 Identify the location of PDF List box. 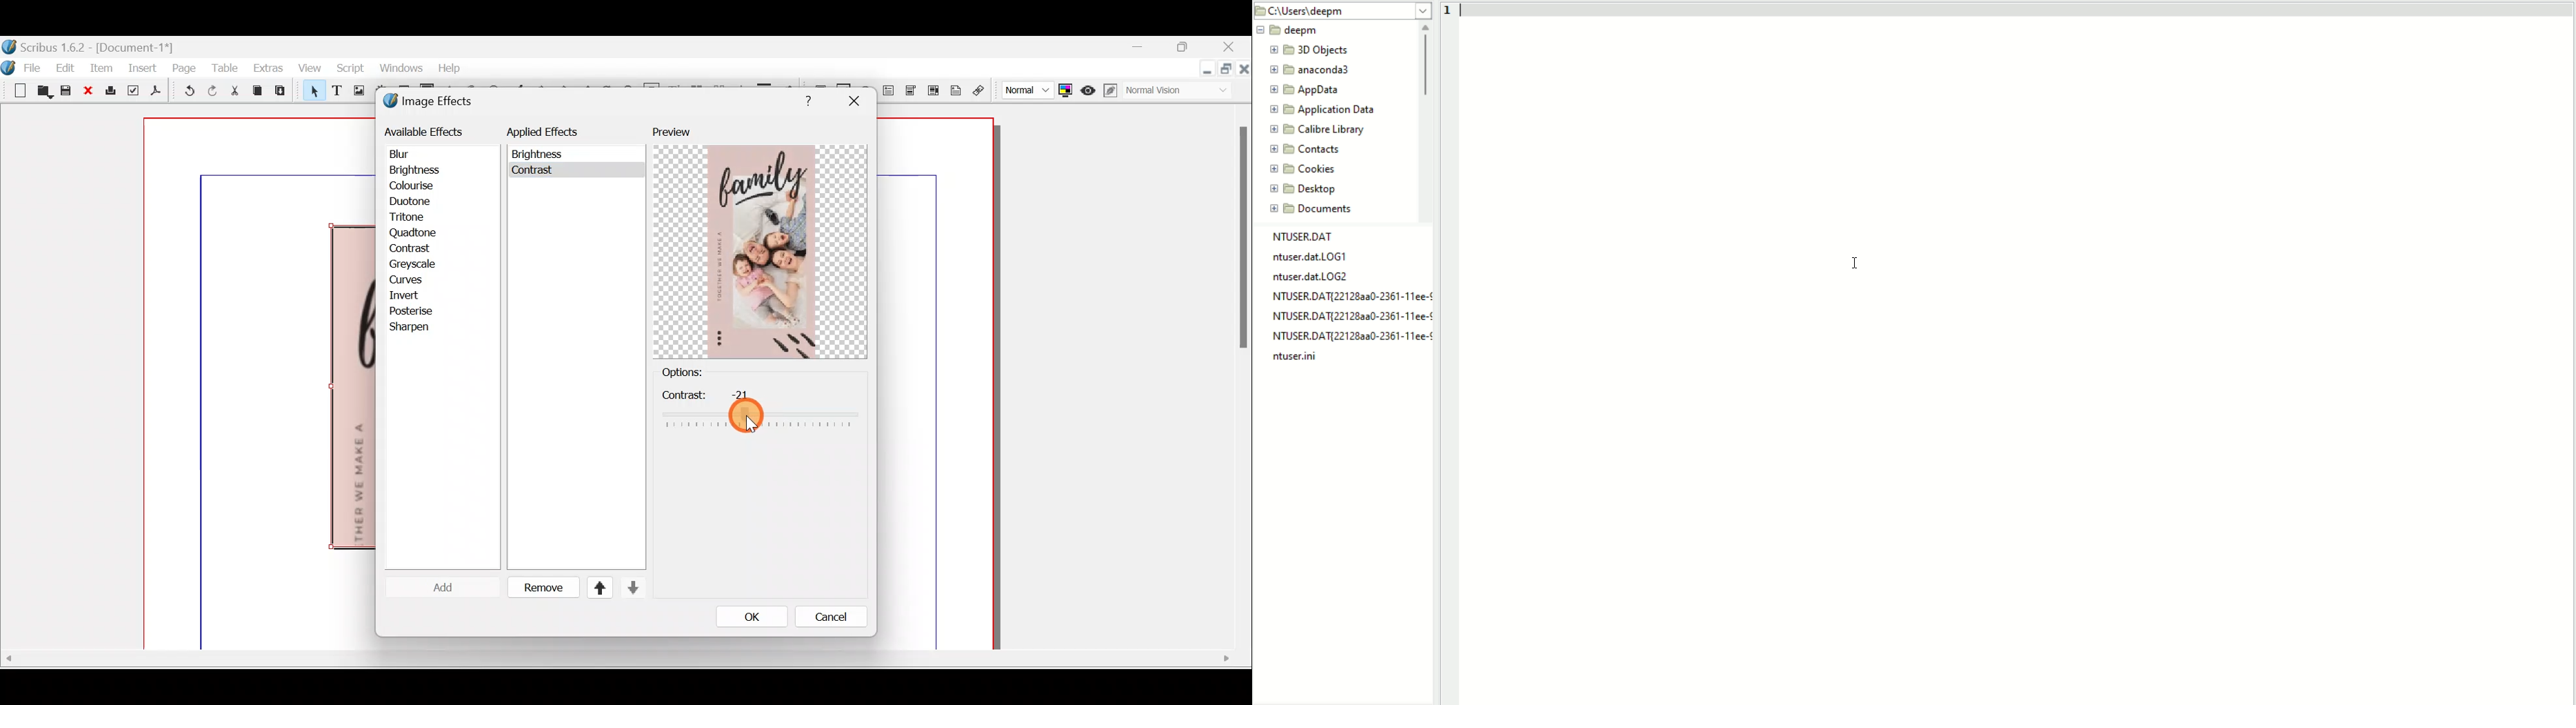
(934, 89).